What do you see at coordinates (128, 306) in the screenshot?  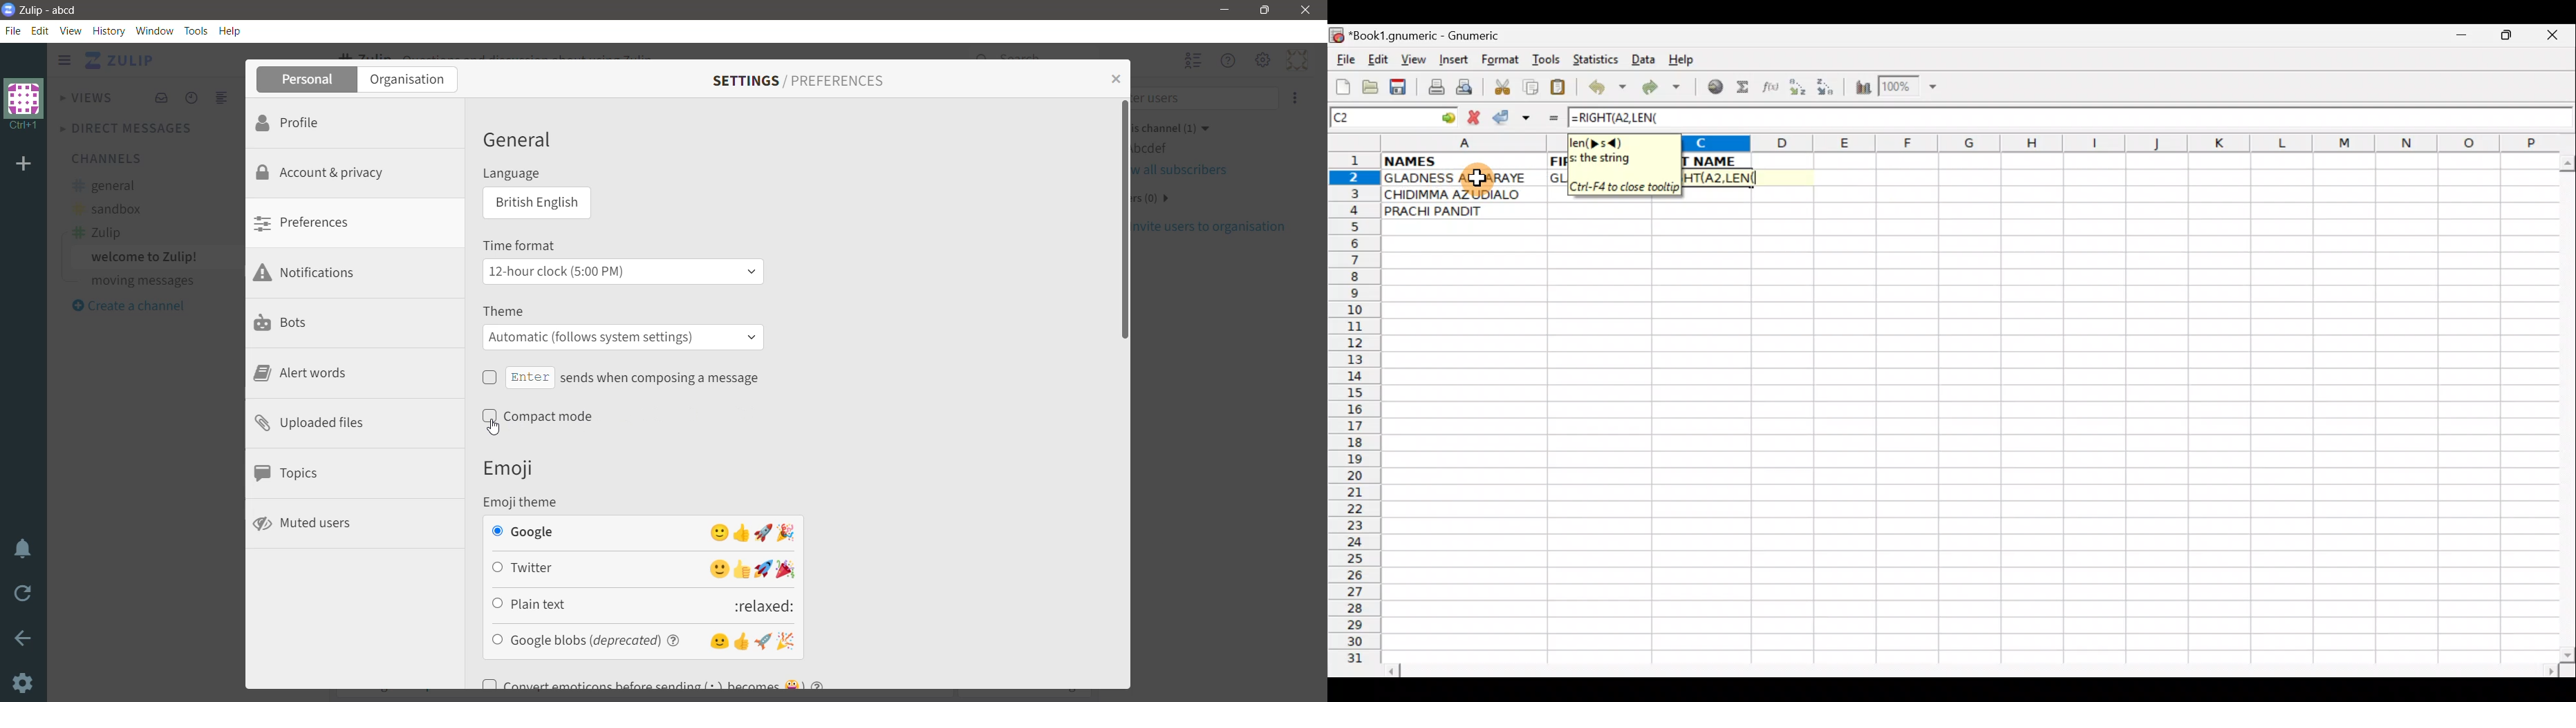 I see `Create a channel` at bounding box center [128, 306].